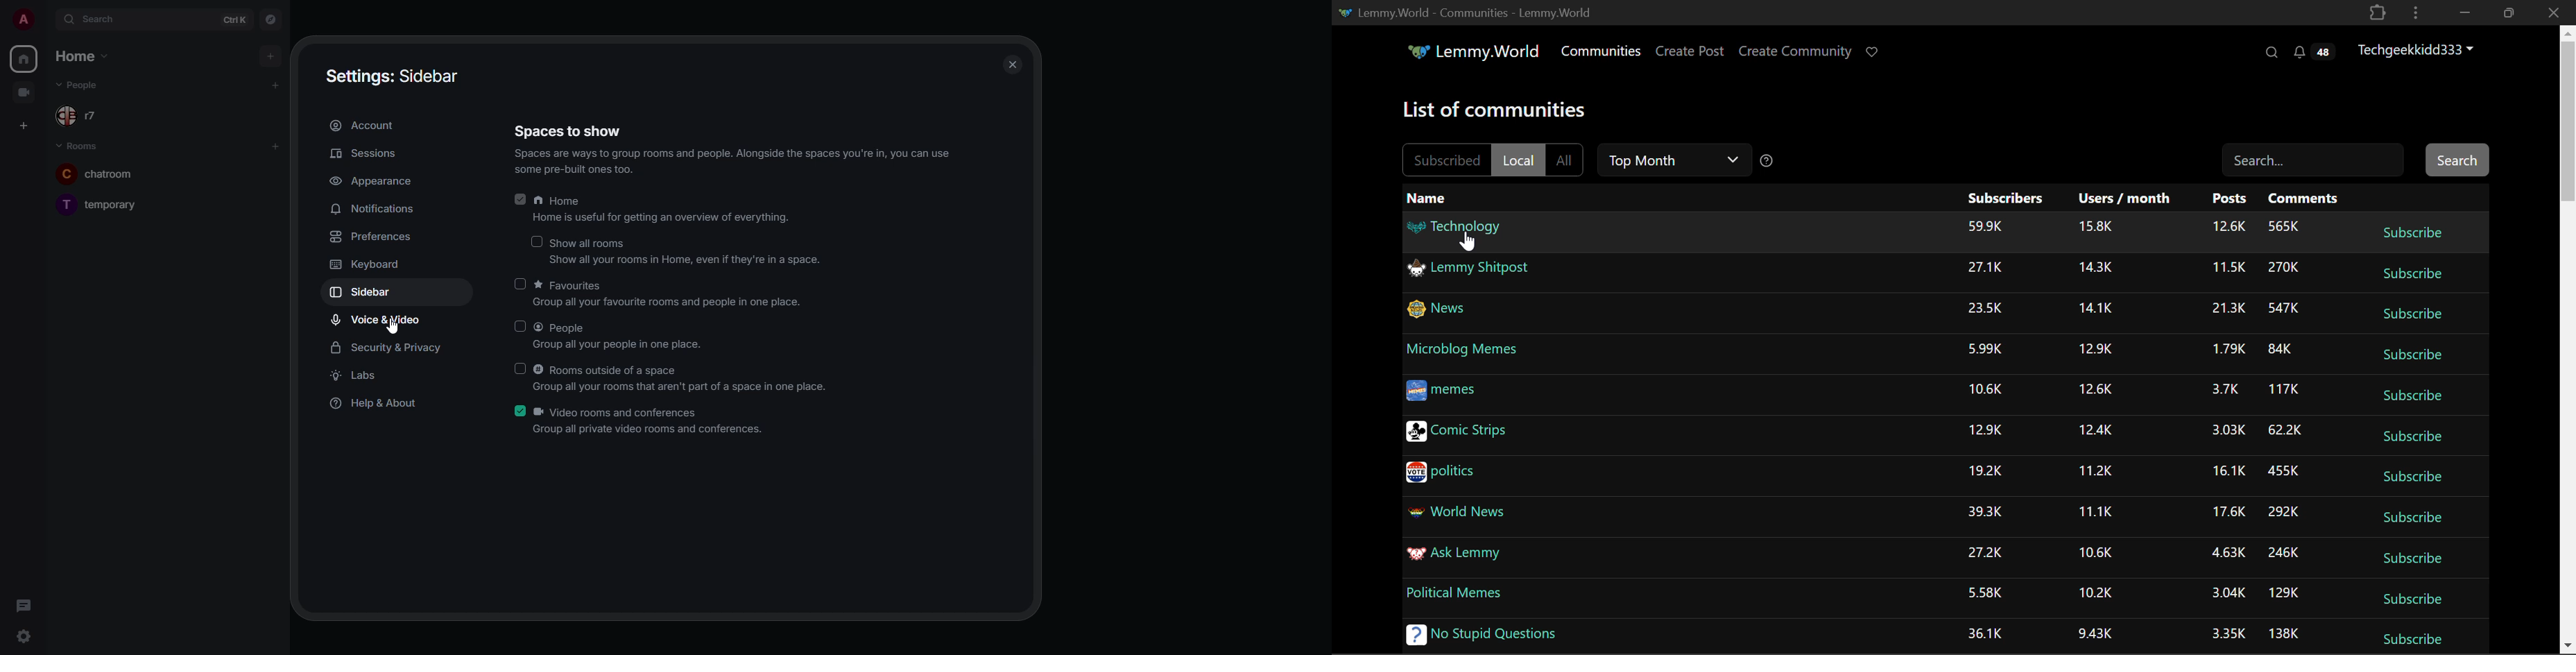  What do you see at coordinates (24, 91) in the screenshot?
I see `video room` at bounding box center [24, 91].